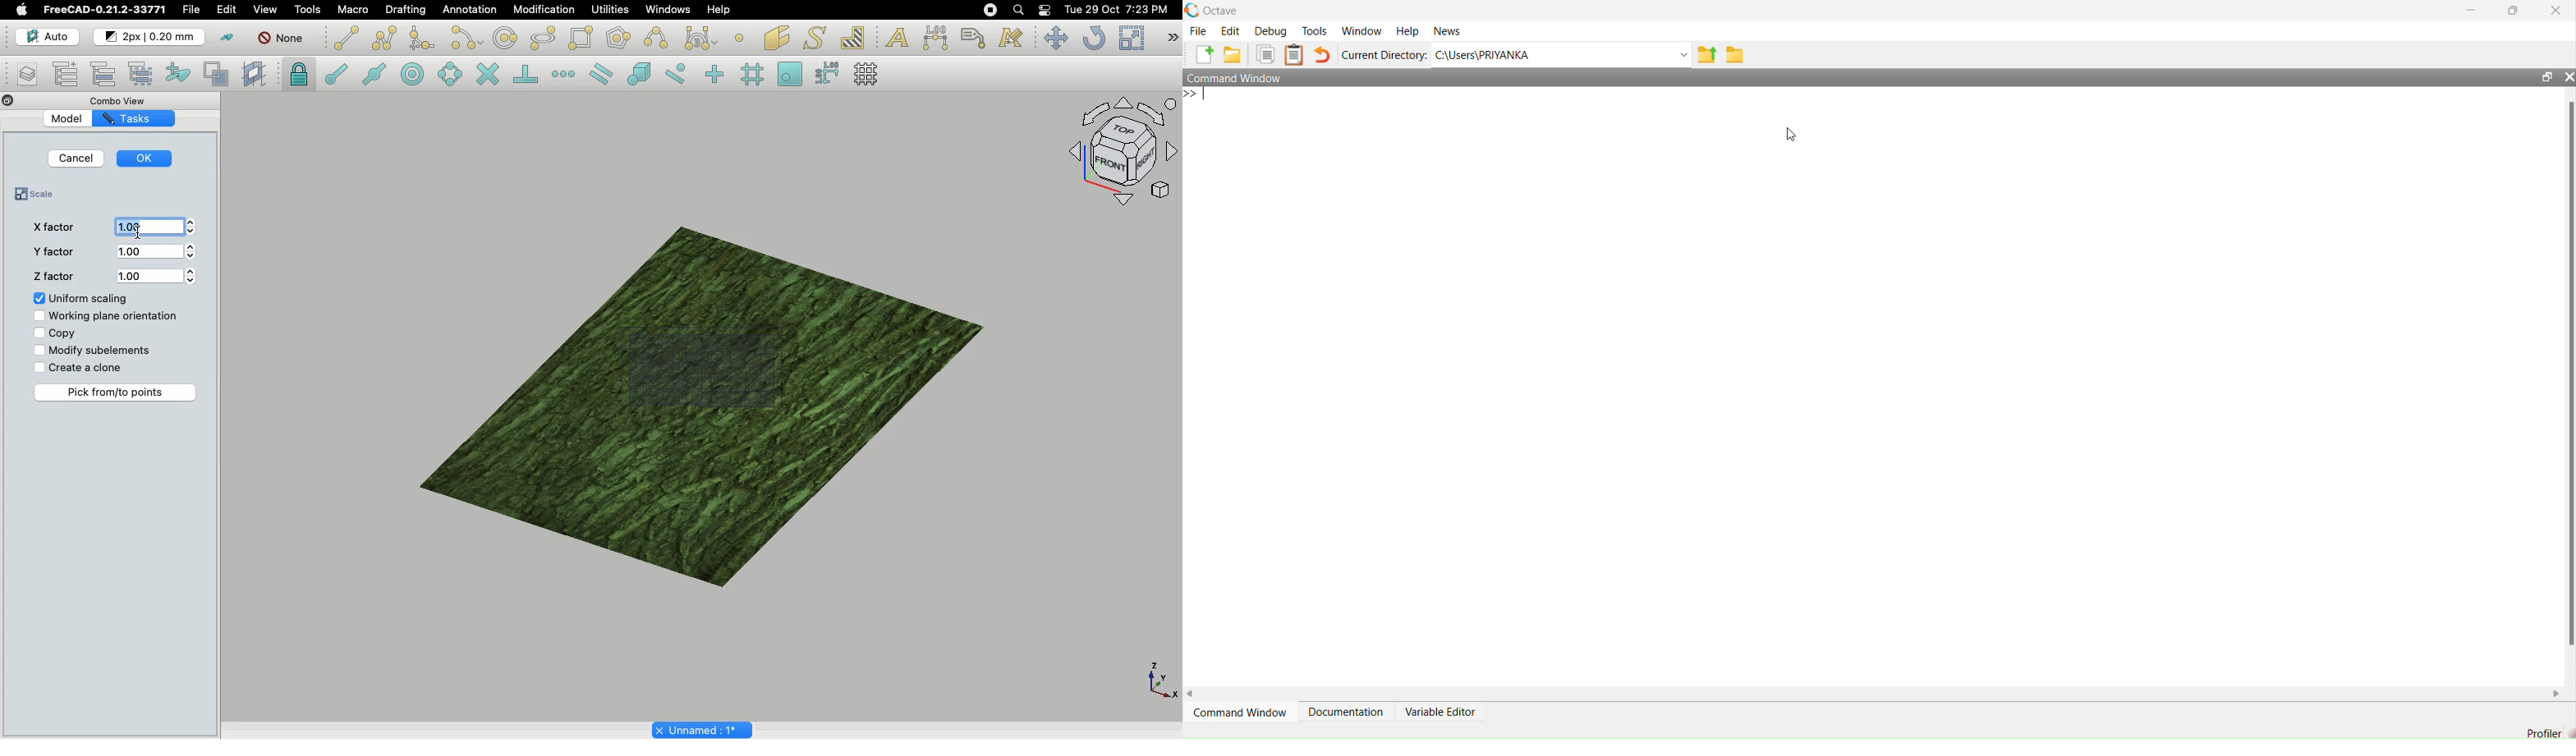  I want to click on dropdown, so click(1674, 55).